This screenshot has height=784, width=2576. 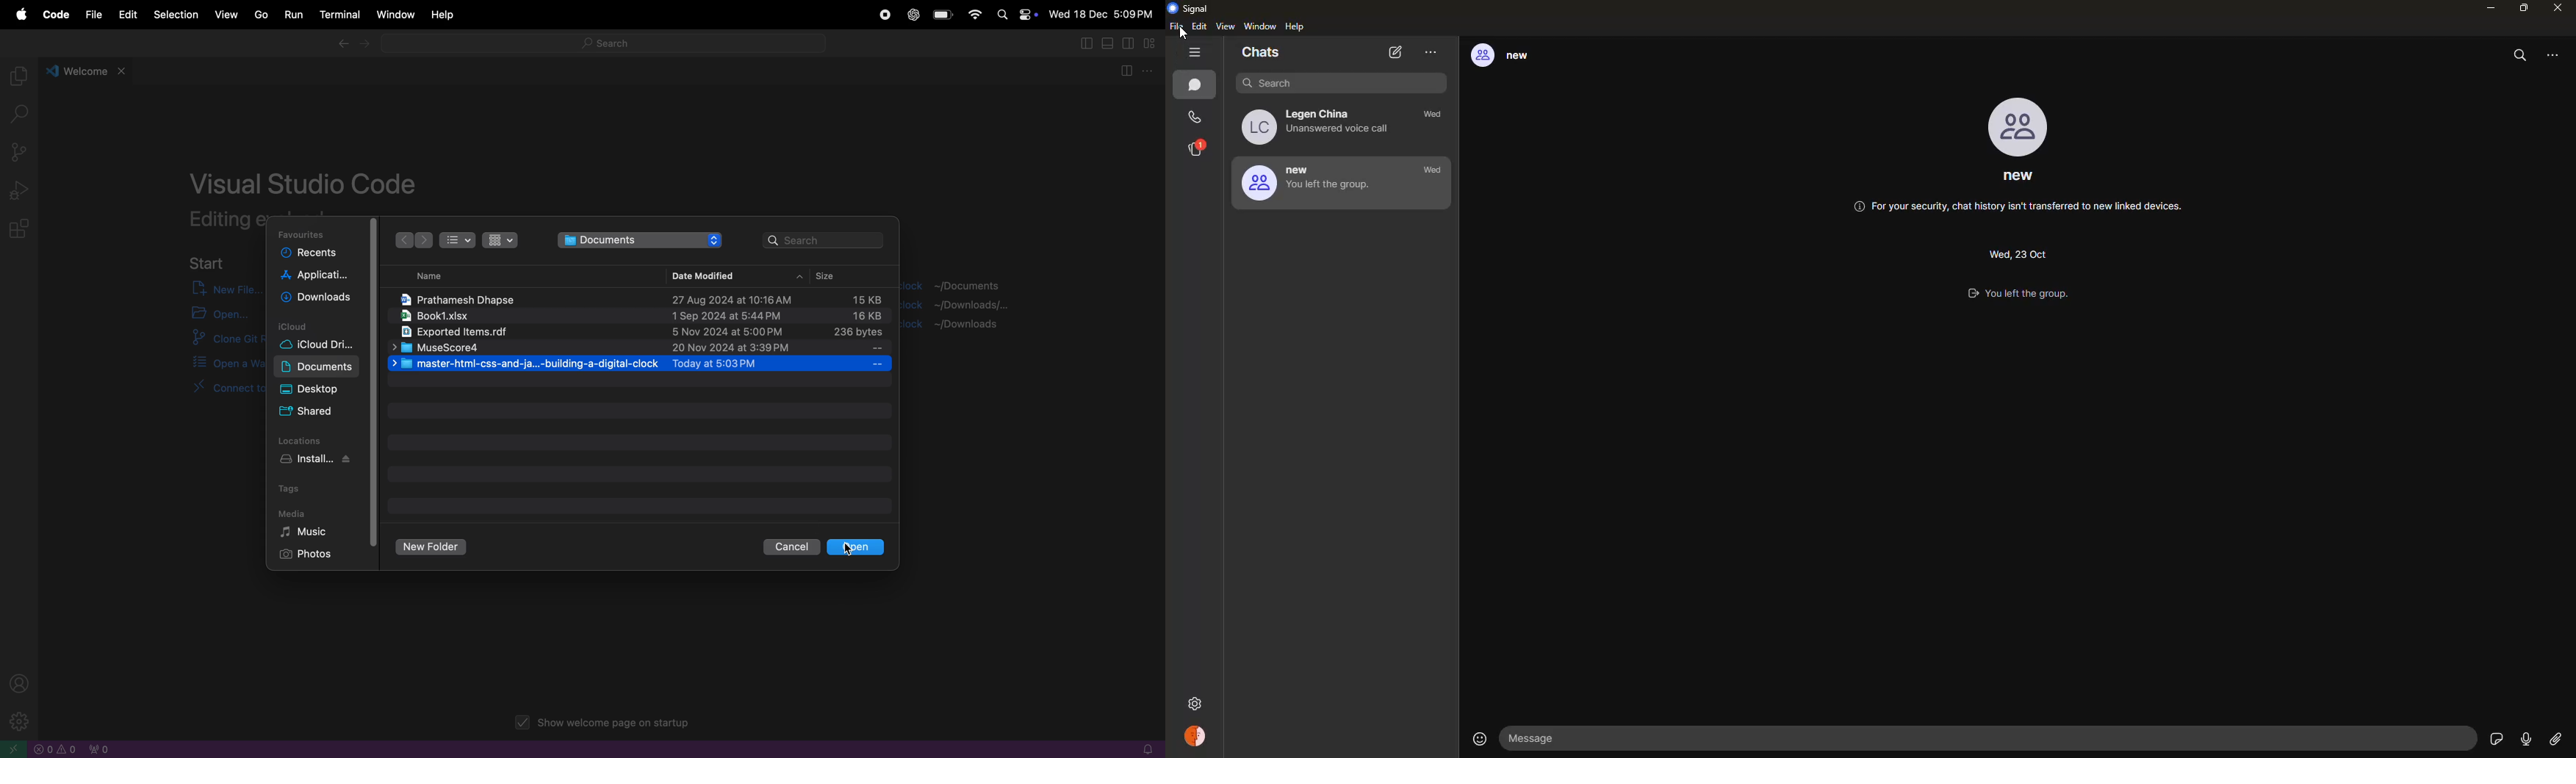 What do you see at coordinates (641, 364) in the screenshot?
I see `file` at bounding box center [641, 364].